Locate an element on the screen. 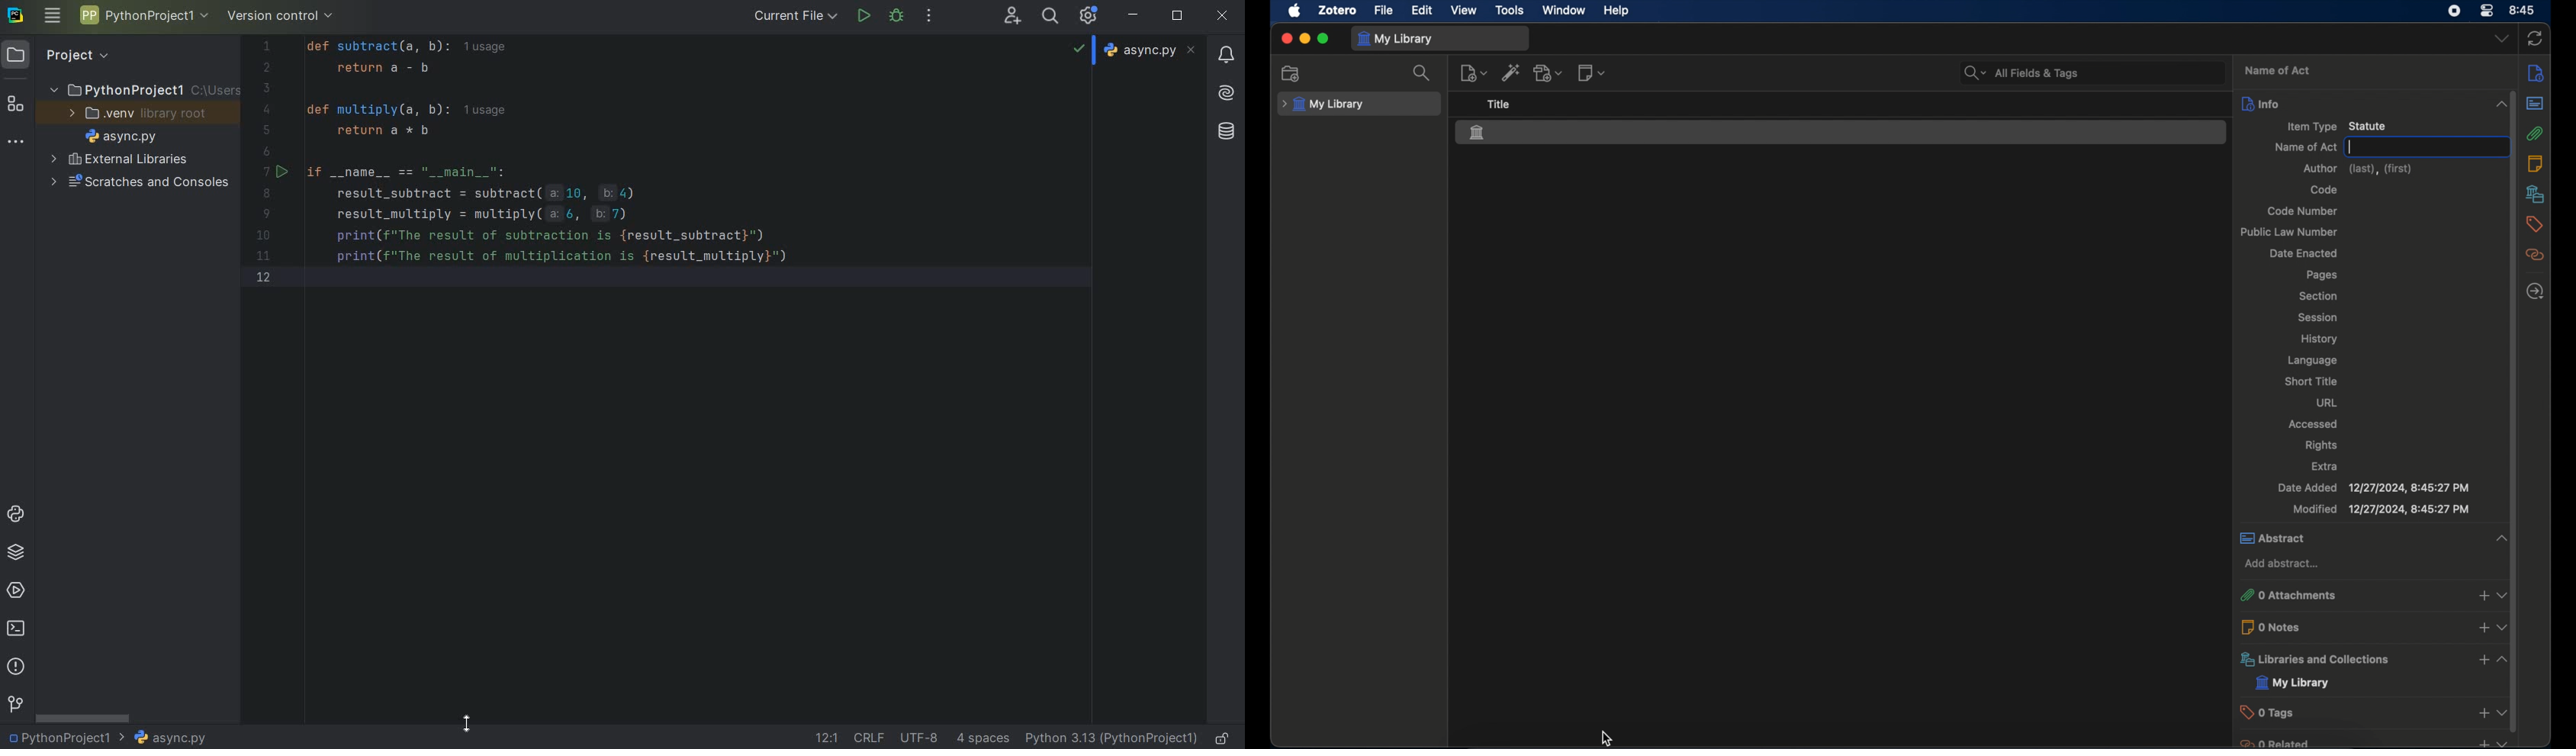 The height and width of the screenshot is (756, 2576). date added is located at coordinates (2372, 488).